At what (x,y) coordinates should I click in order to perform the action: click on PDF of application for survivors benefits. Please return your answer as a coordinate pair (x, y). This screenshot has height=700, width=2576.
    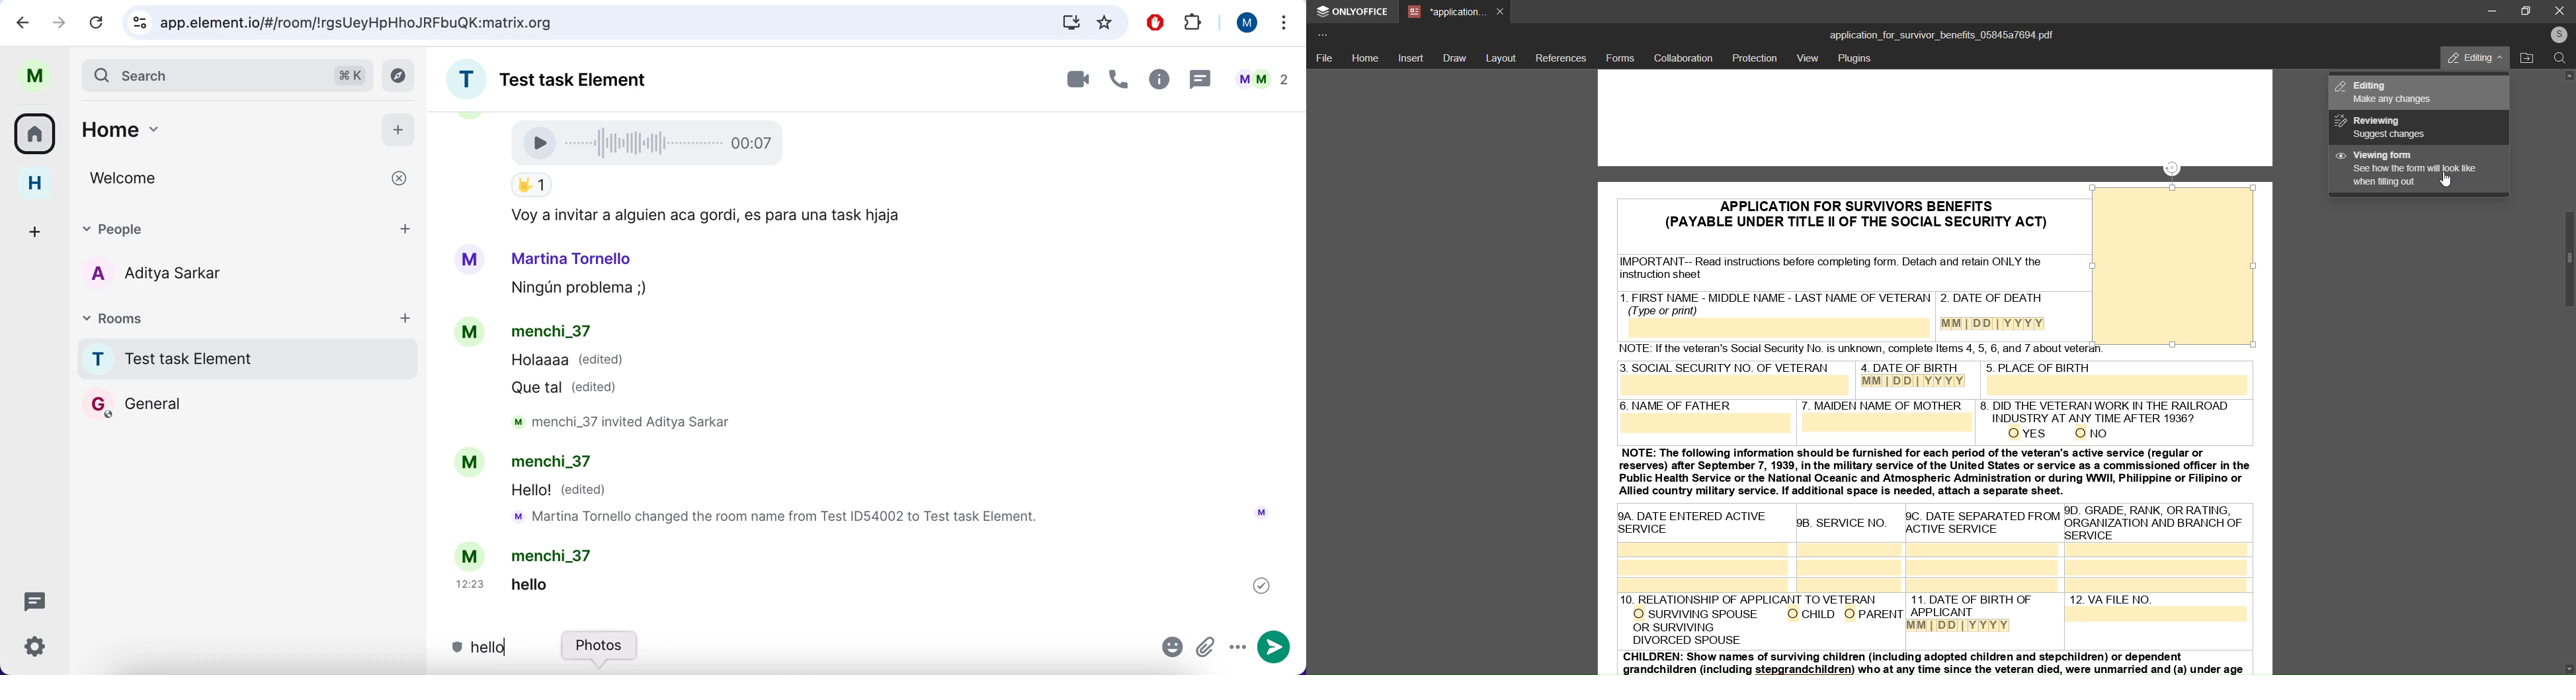
    Looking at the image, I should click on (2174, 126).